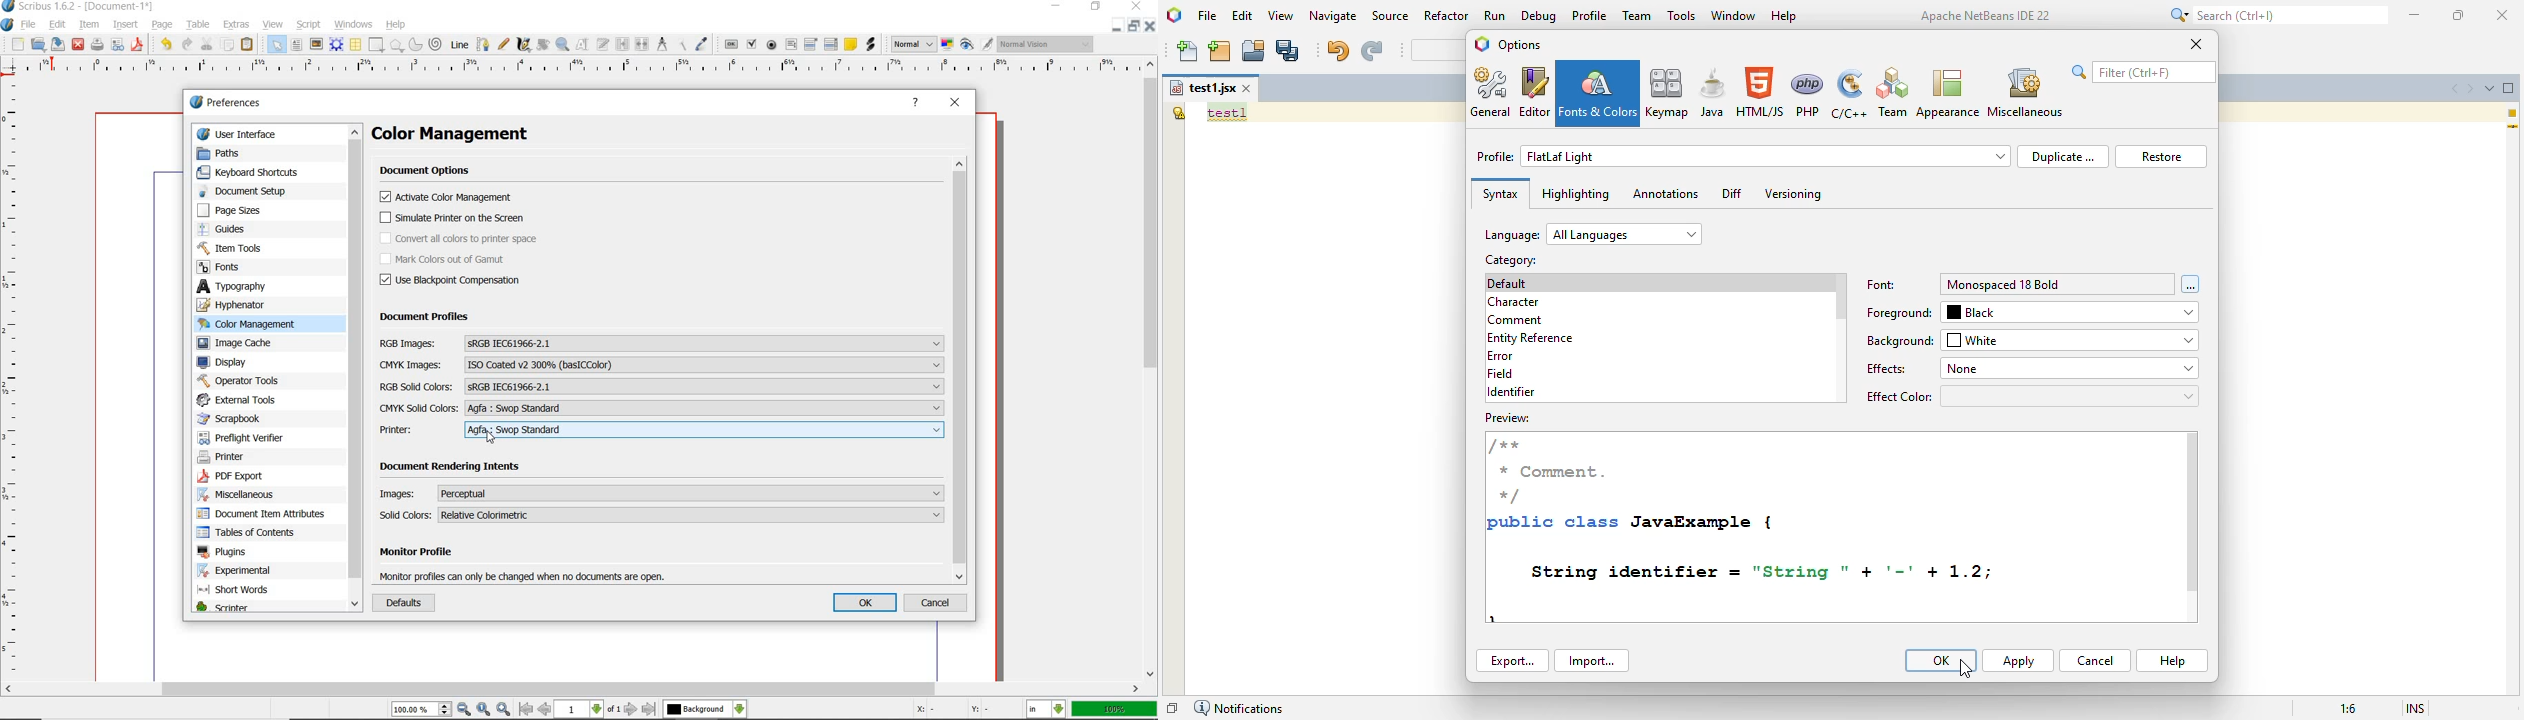 The height and width of the screenshot is (728, 2548). I want to click on arc, so click(415, 44).